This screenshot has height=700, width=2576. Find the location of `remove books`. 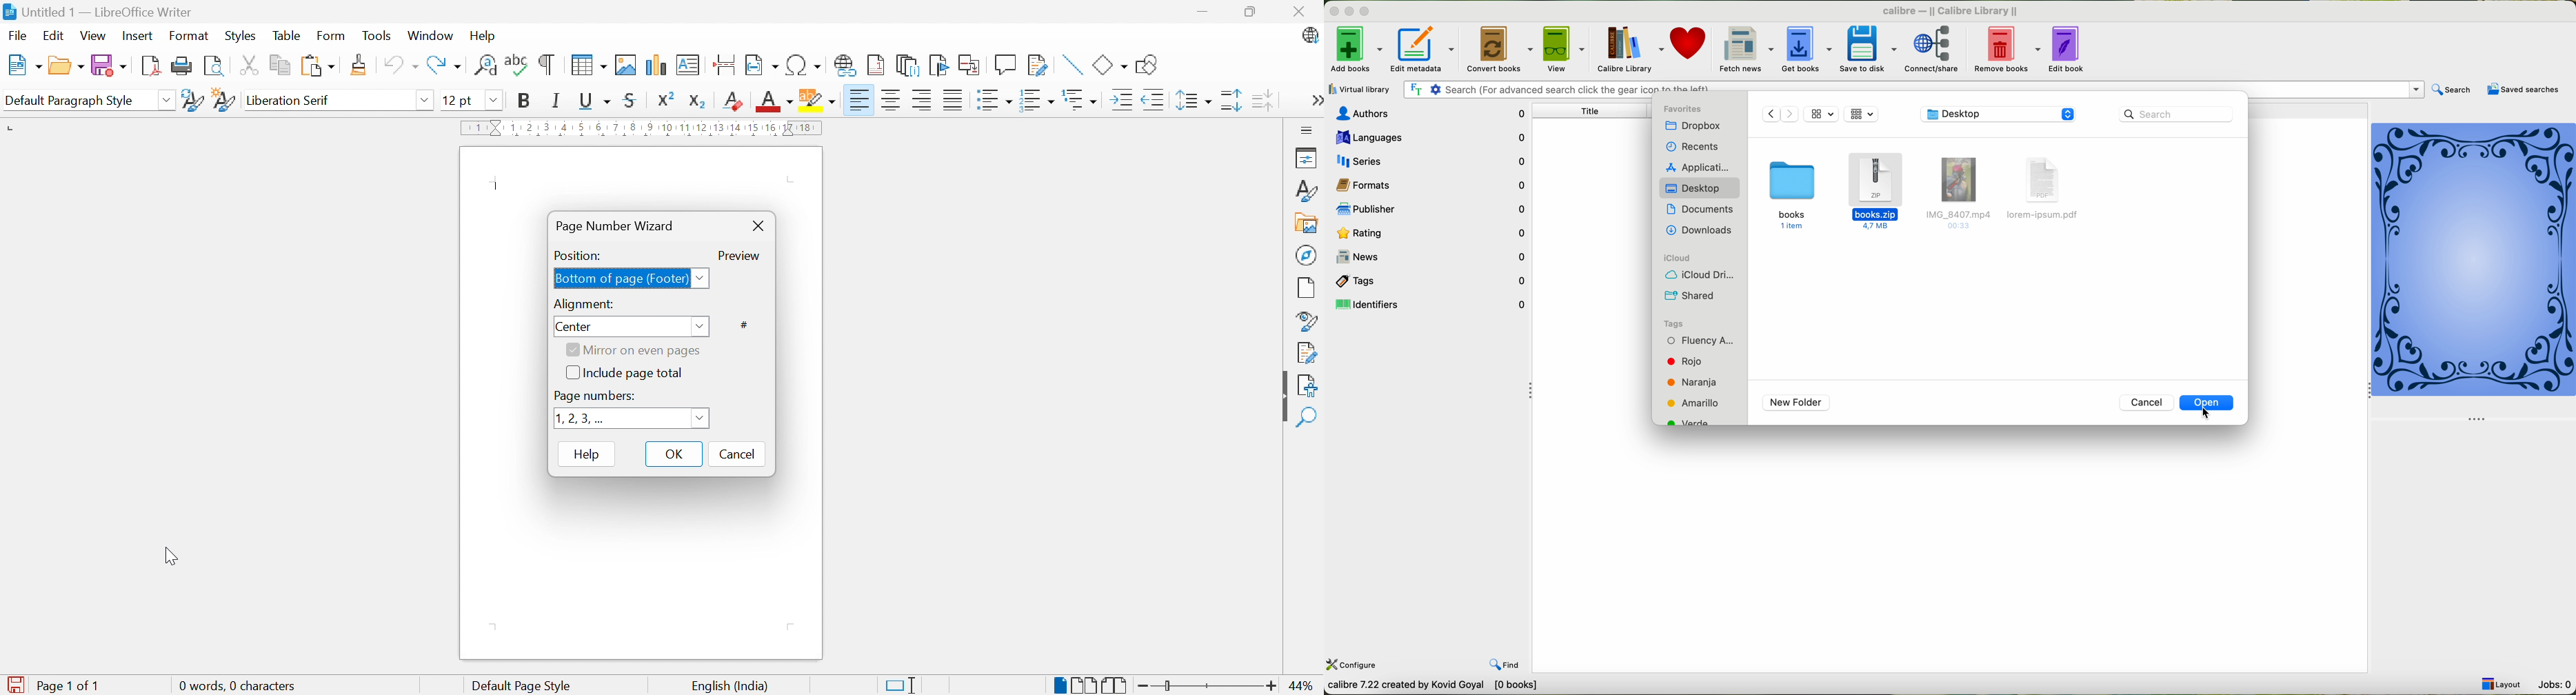

remove books is located at coordinates (2009, 50).